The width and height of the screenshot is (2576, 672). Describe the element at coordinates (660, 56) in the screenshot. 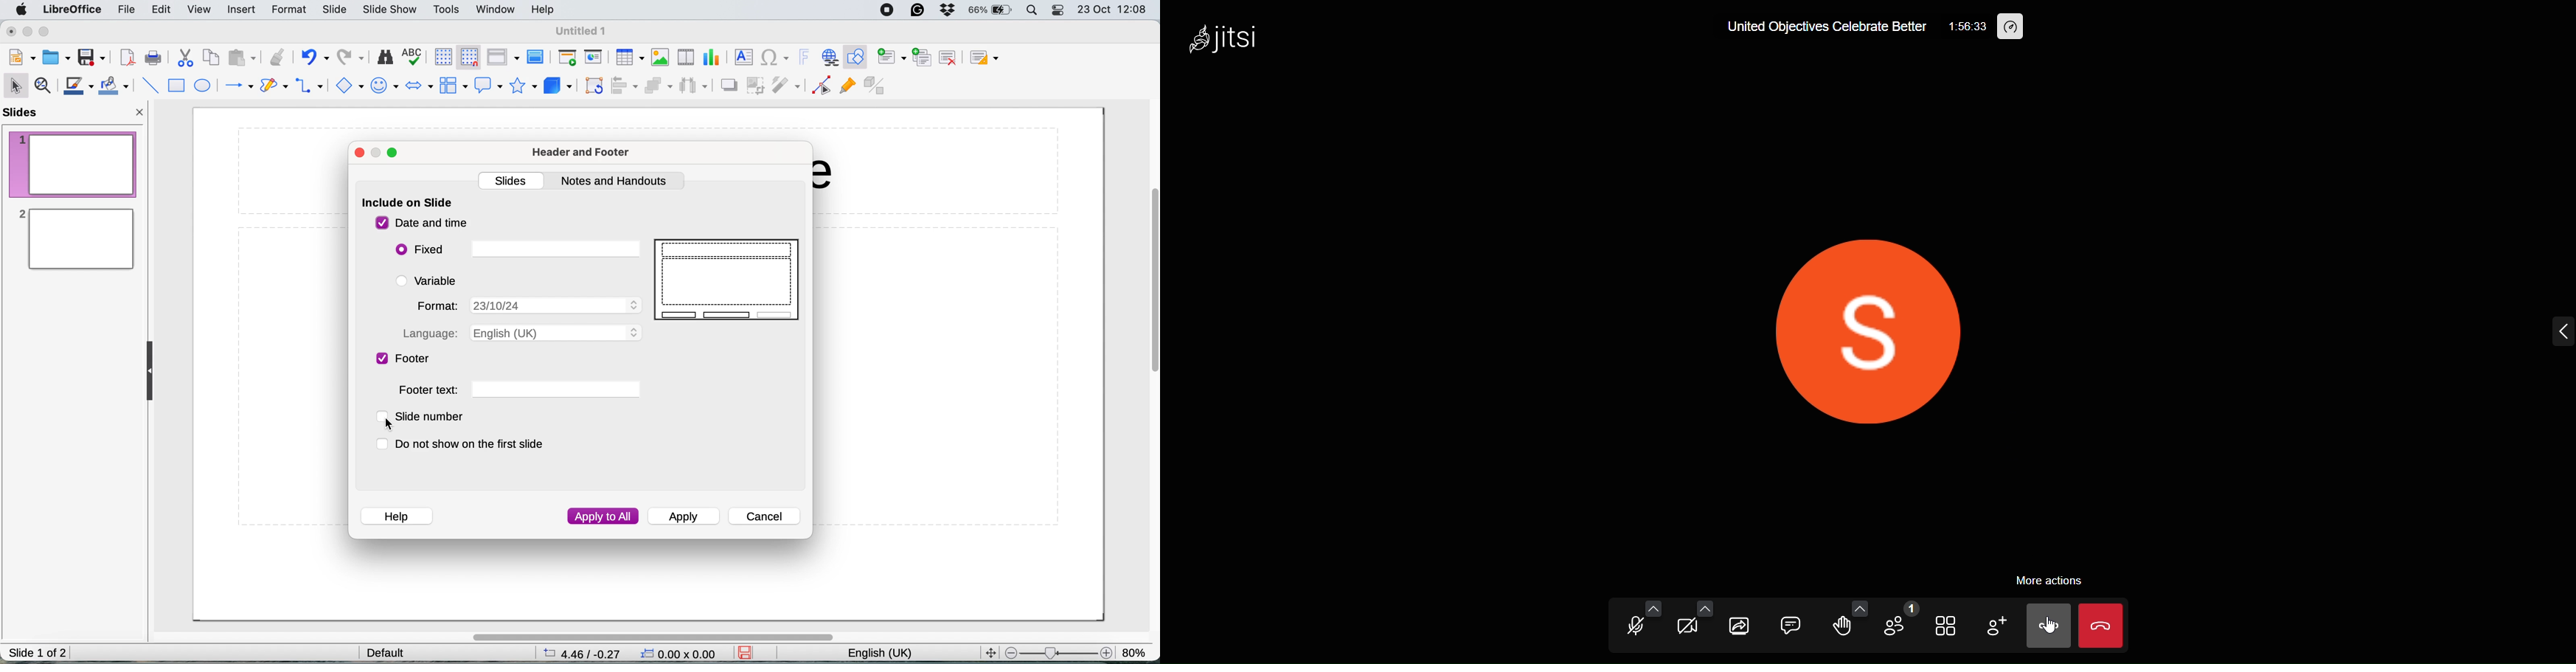

I see `insert chart` at that location.